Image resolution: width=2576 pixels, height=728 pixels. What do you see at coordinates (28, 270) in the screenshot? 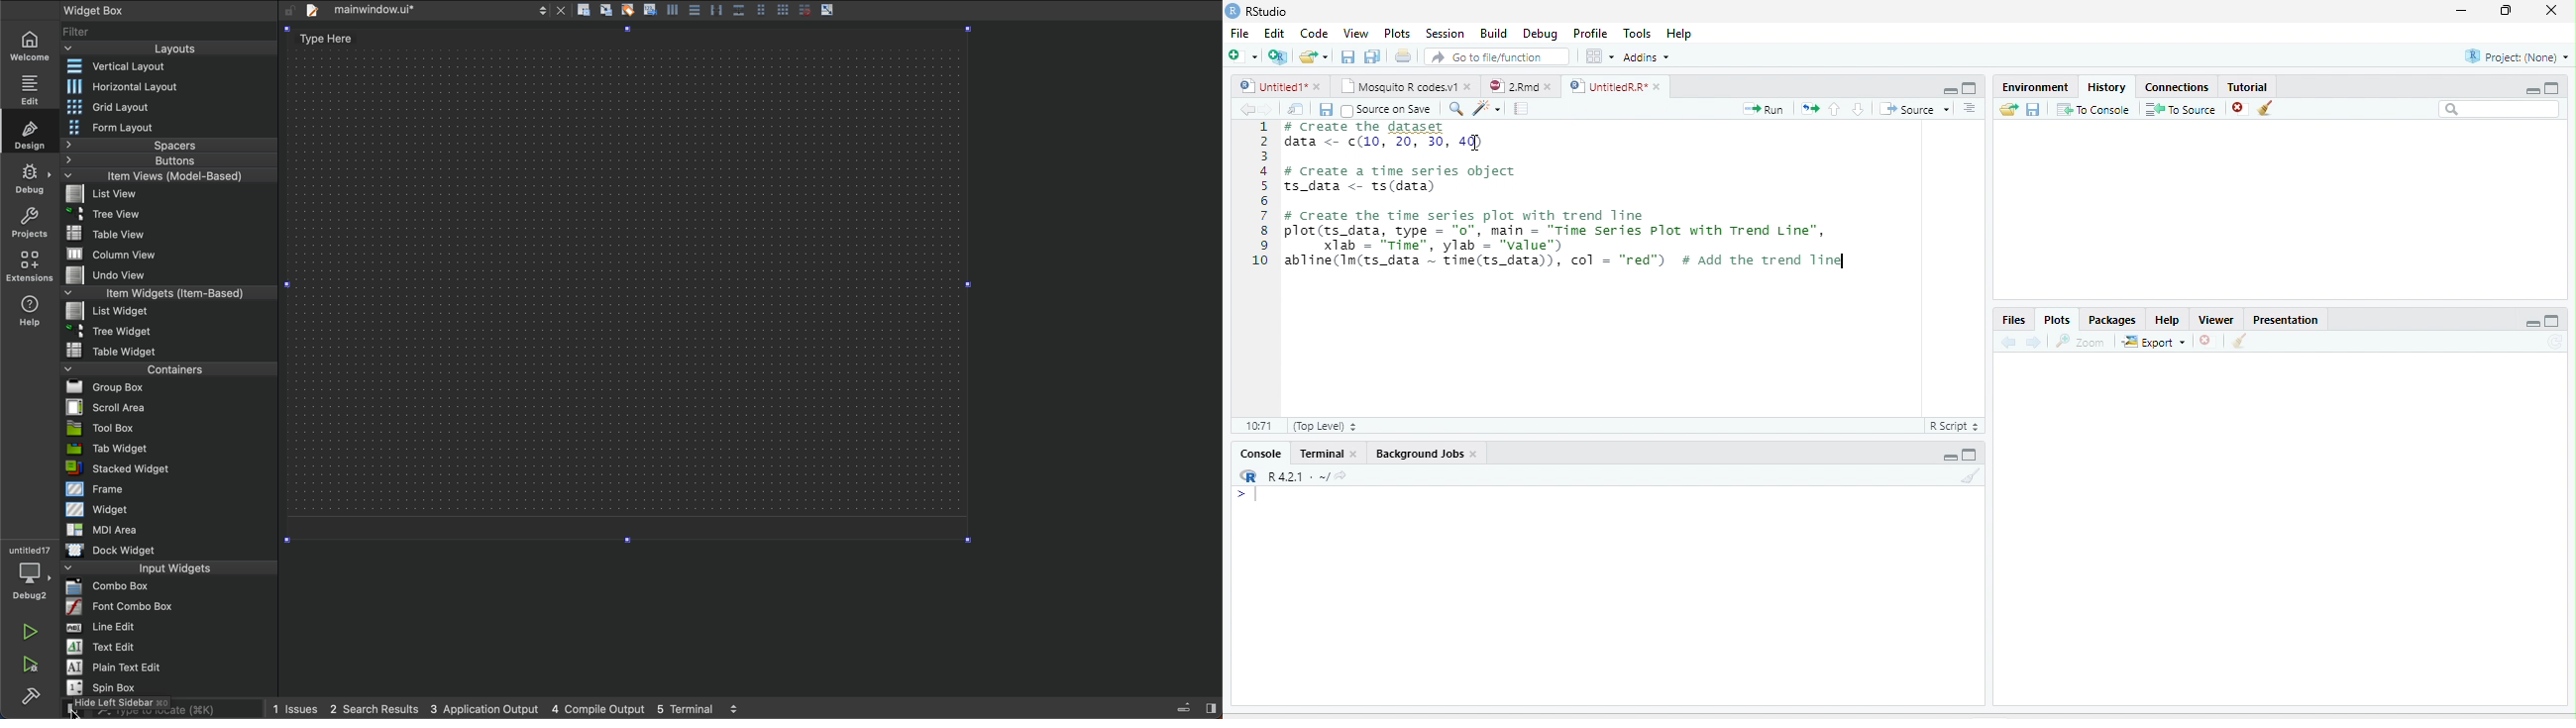
I see `Extensions ` at bounding box center [28, 270].